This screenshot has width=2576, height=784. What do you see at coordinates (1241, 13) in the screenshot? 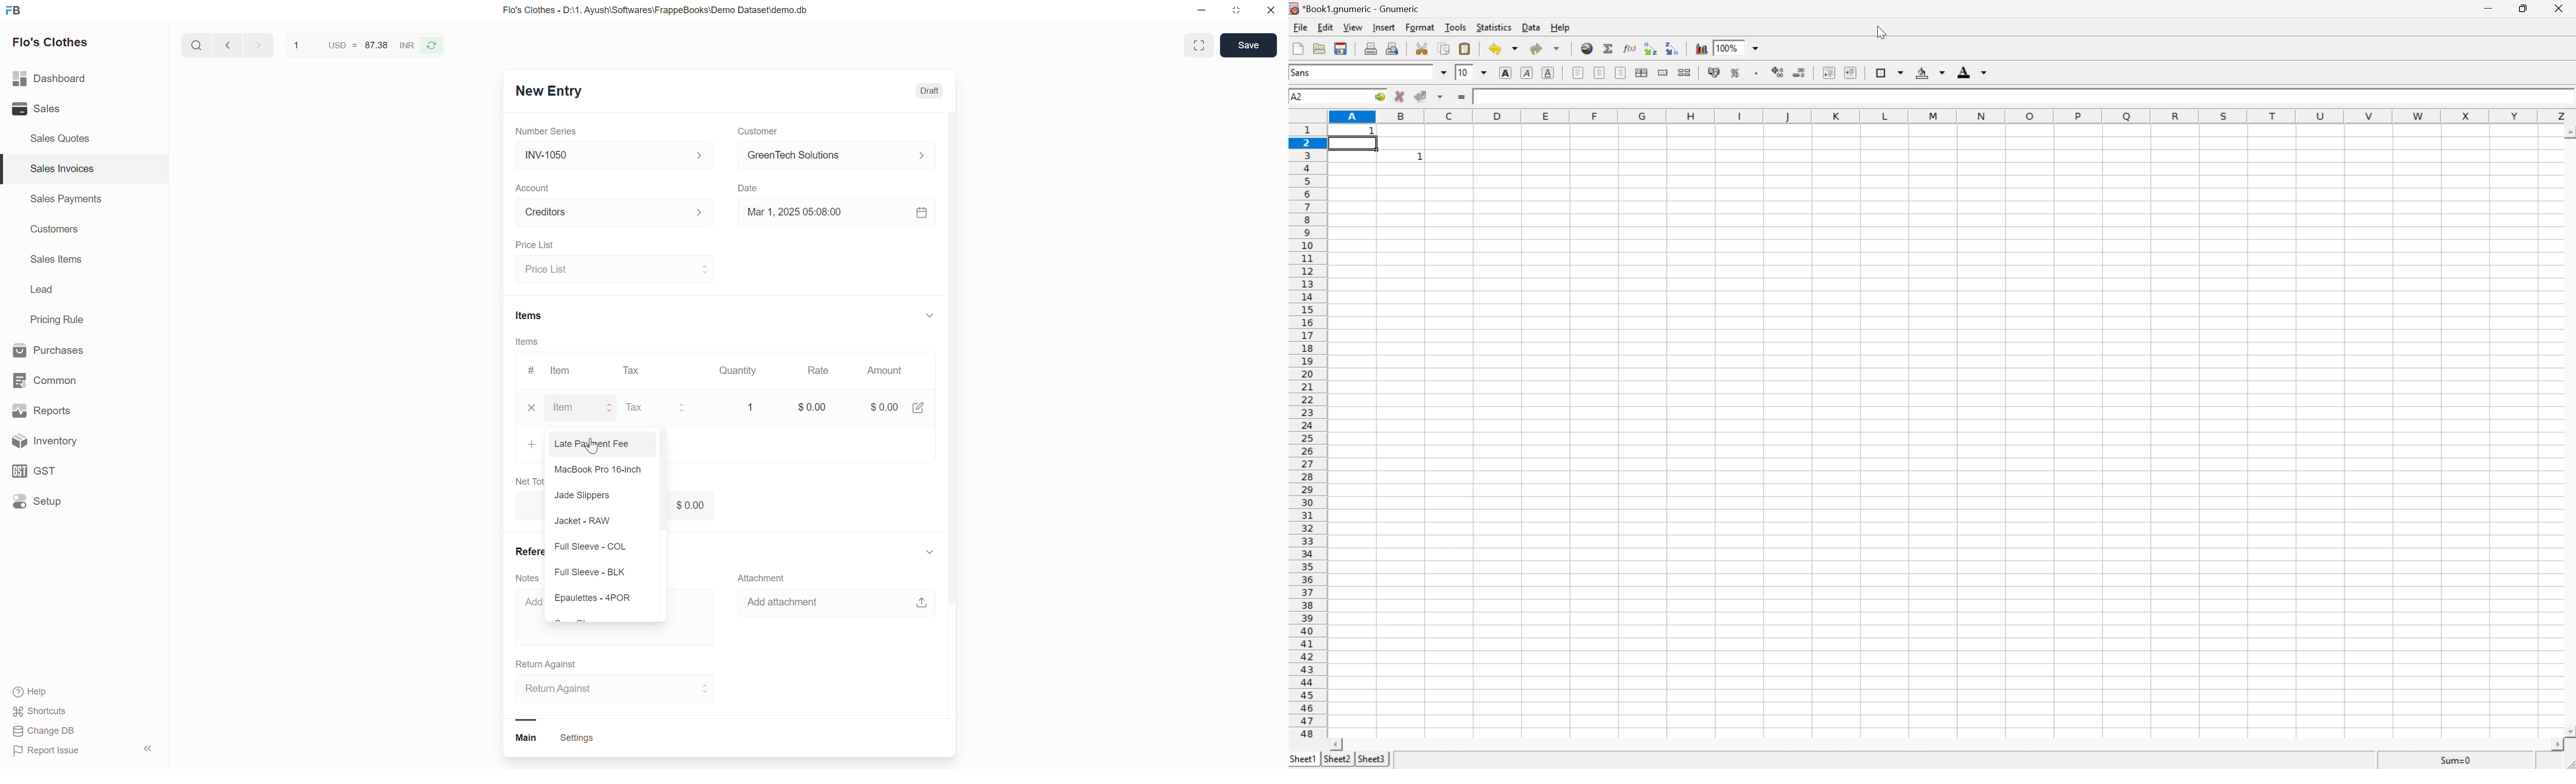
I see `resize ` at bounding box center [1241, 13].